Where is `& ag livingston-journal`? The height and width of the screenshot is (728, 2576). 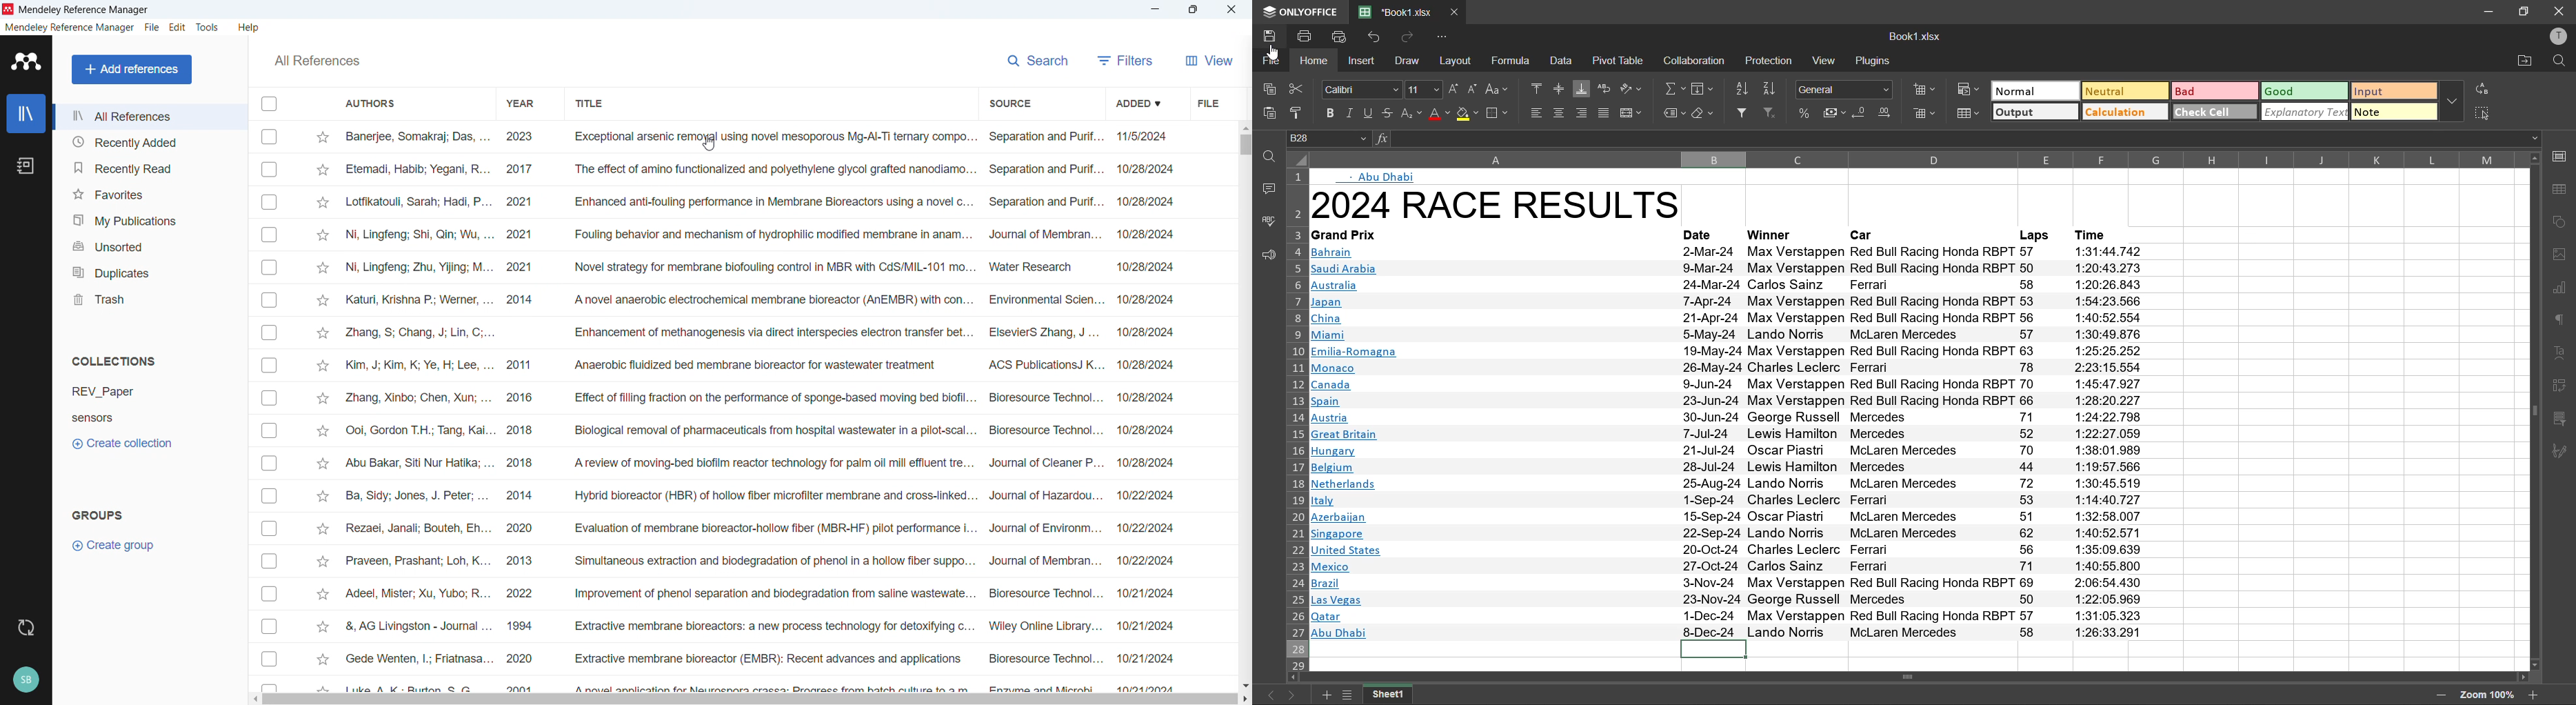
& ag livingston-journal is located at coordinates (413, 625).